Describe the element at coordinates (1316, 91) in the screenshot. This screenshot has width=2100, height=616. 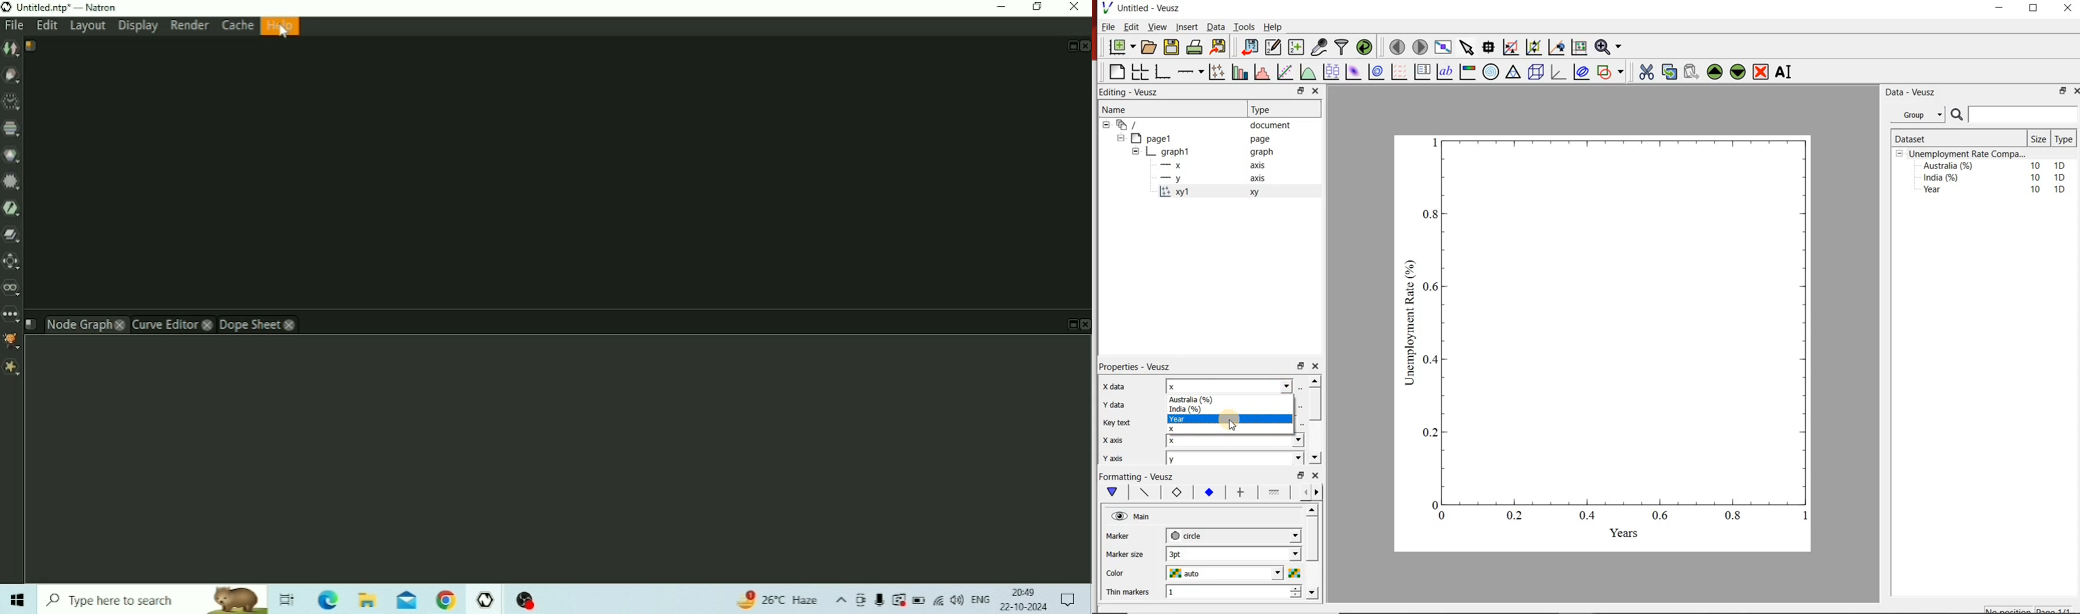
I see `close` at that location.